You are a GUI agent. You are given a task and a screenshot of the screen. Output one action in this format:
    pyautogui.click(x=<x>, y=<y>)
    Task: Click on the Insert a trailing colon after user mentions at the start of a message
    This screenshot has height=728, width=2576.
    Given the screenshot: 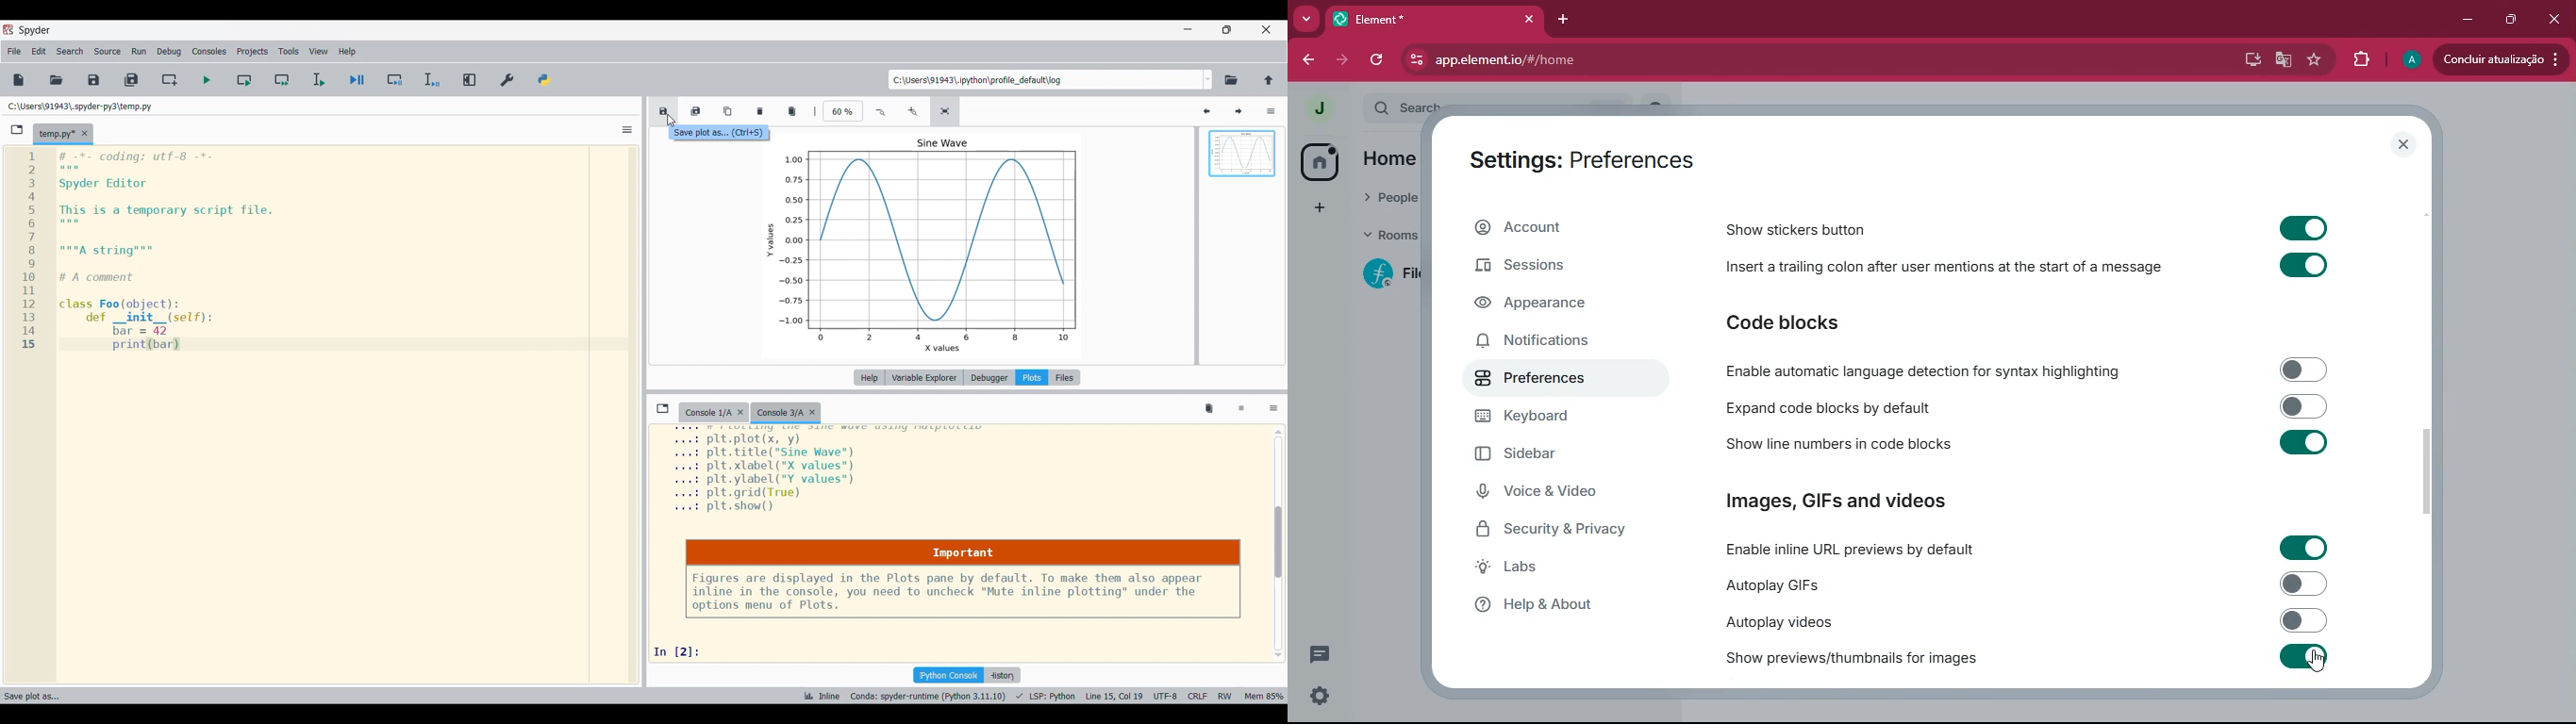 What is the action you would take?
    pyautogui.click(x=1945, y=269)
    